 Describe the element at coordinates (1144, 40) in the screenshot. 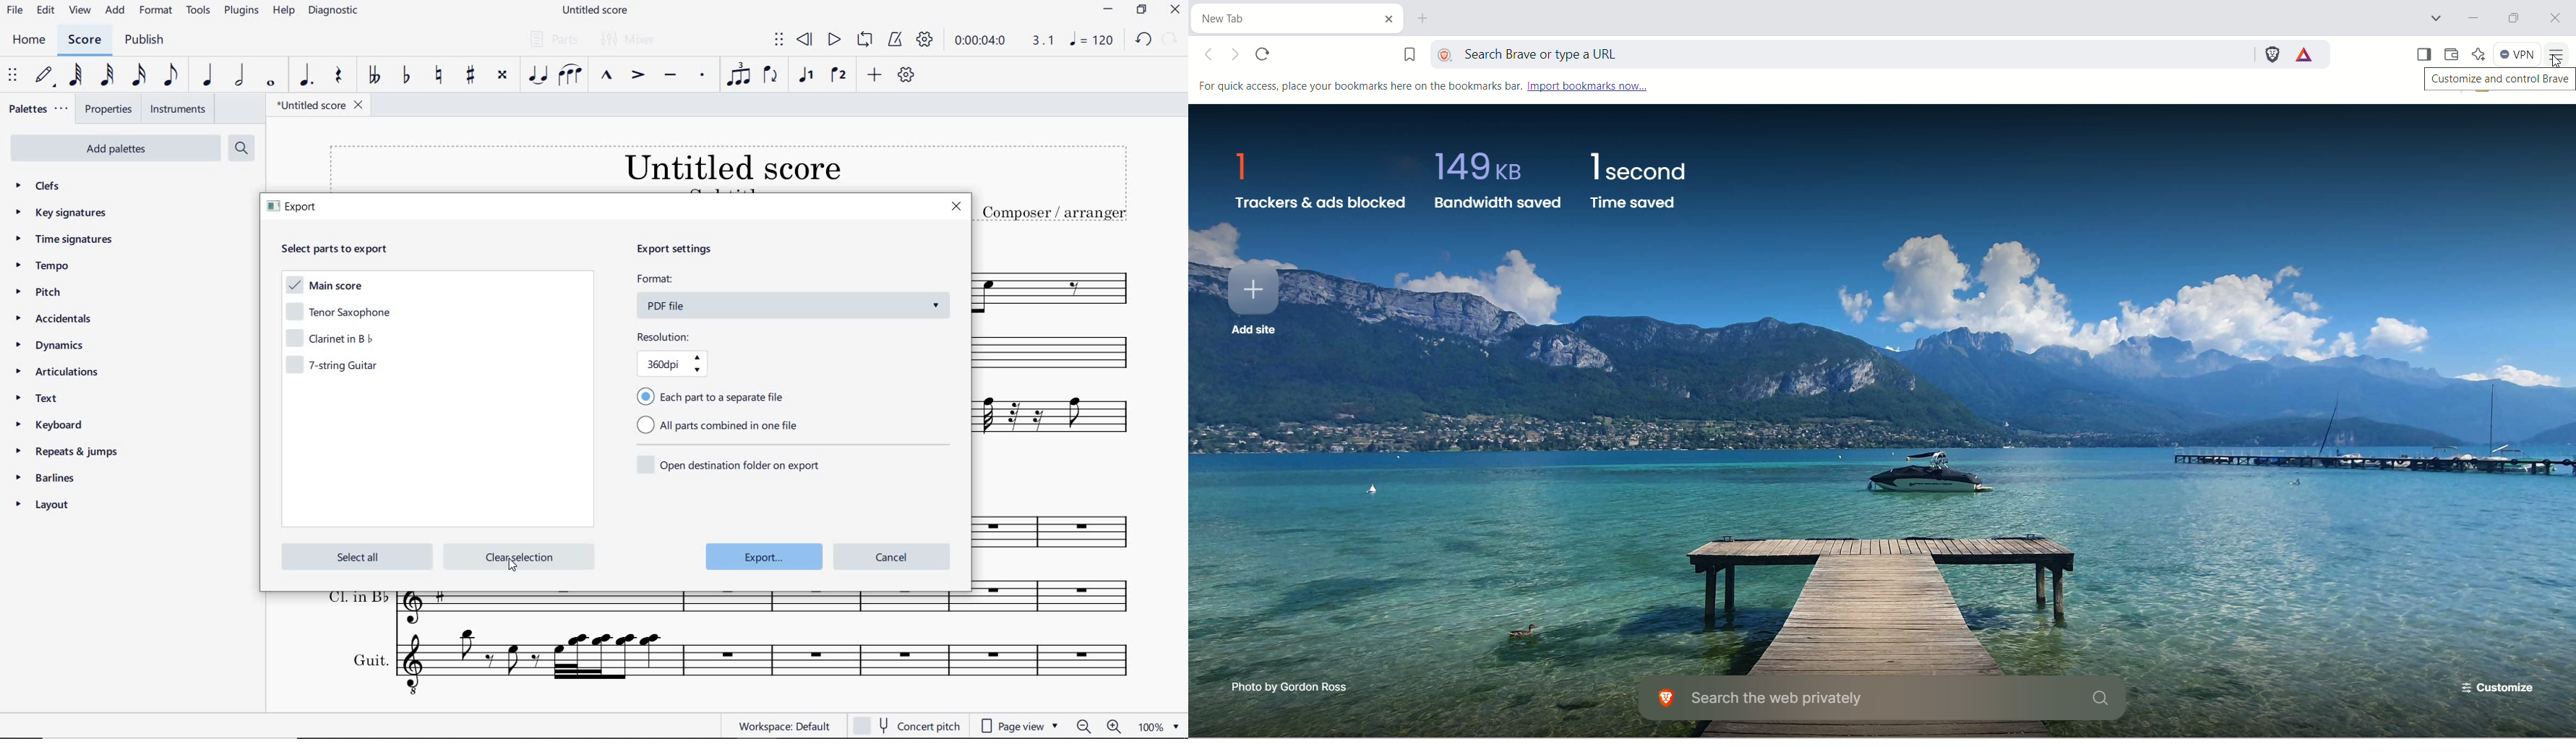

I see `UNDO` at that location.